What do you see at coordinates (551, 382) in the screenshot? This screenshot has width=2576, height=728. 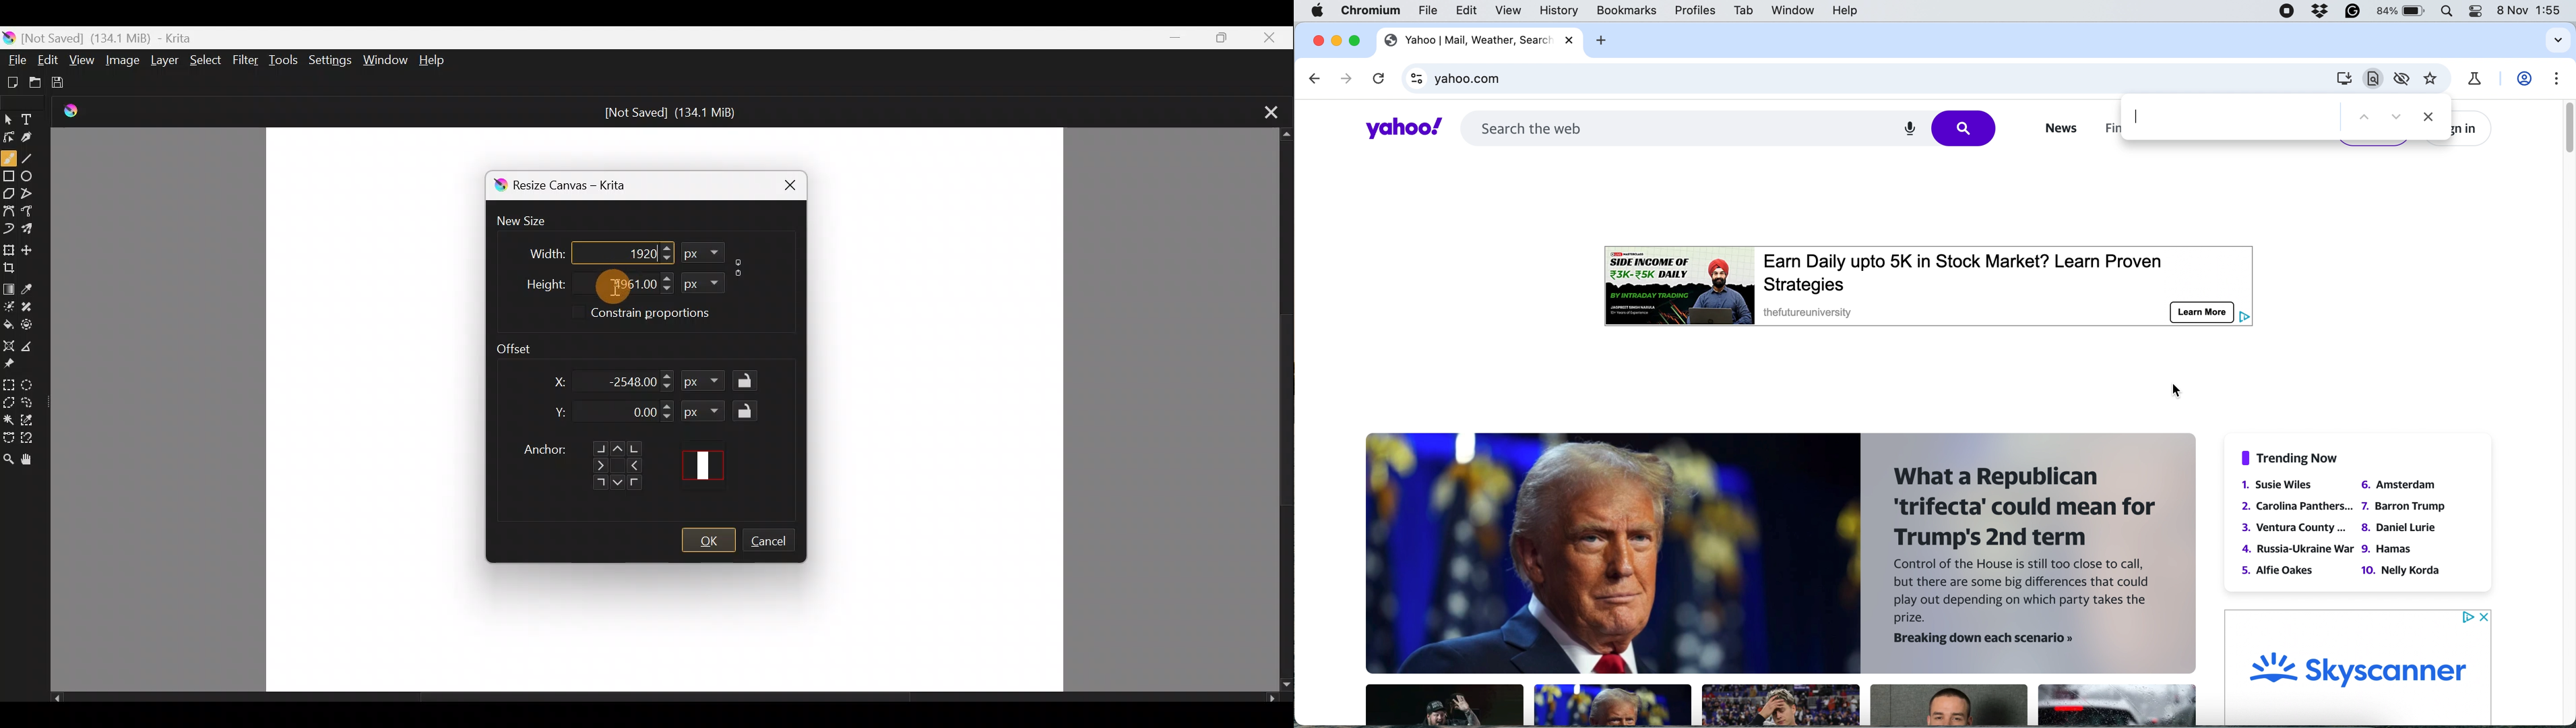 I see `X dimension` at bounding box center [551, 382].